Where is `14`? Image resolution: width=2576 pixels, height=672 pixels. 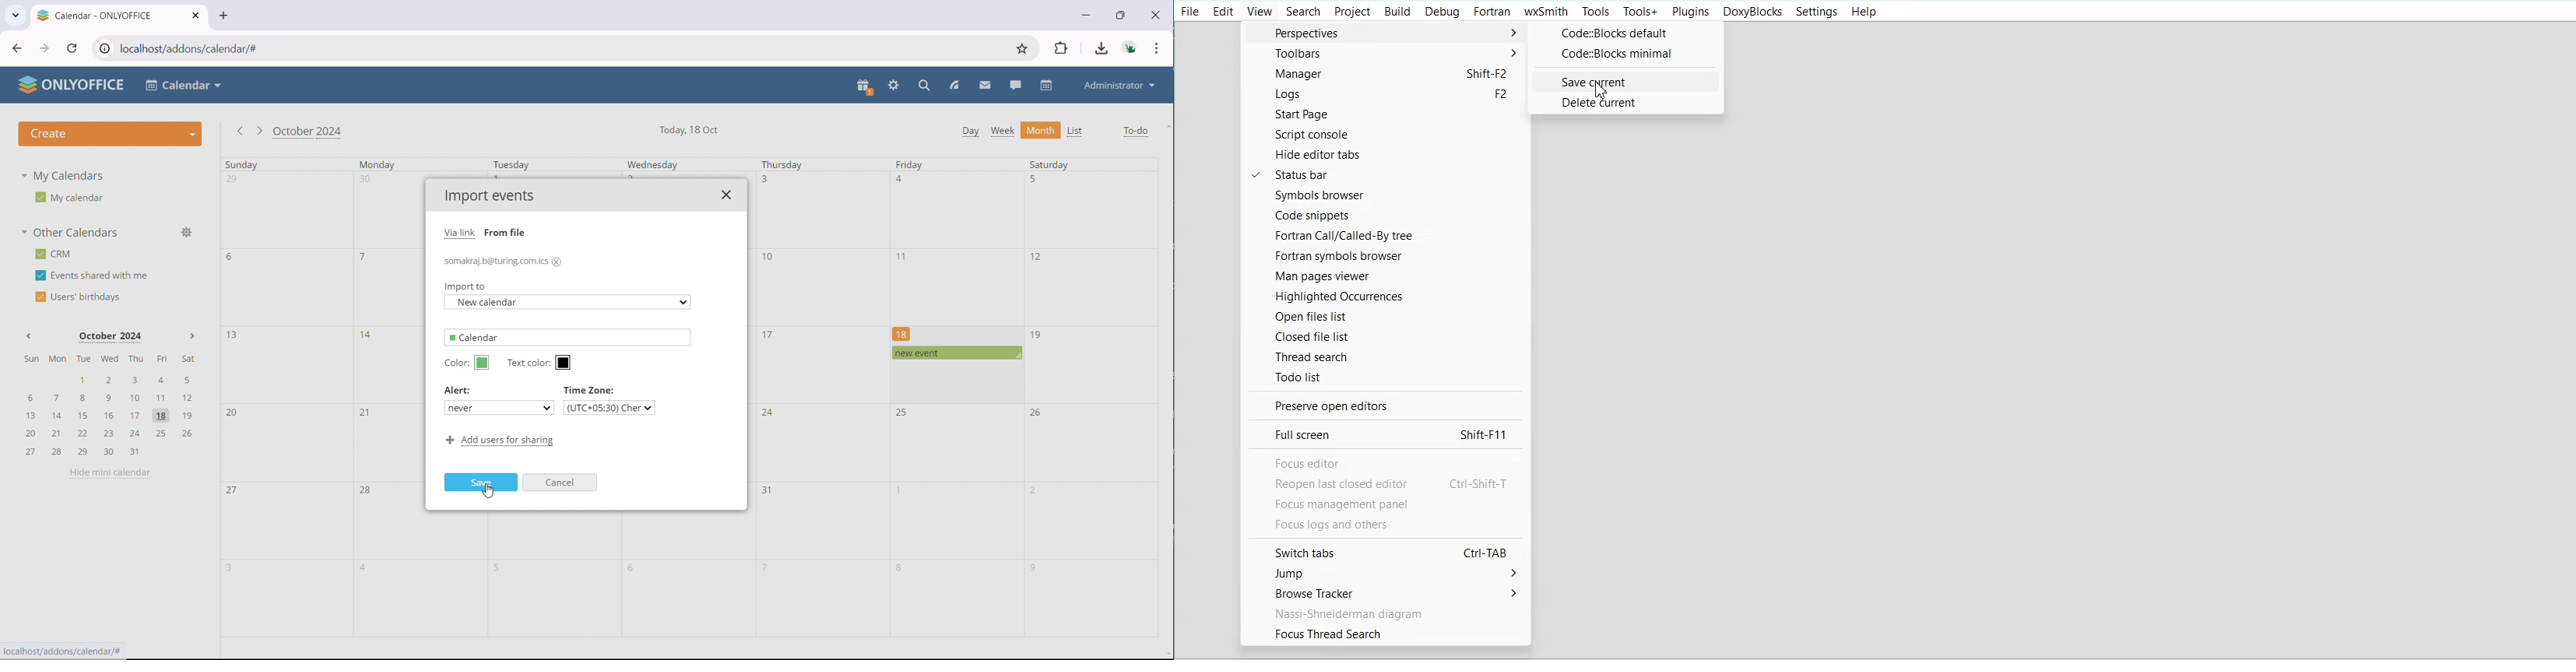 14 is located at coordinates (368, 335).